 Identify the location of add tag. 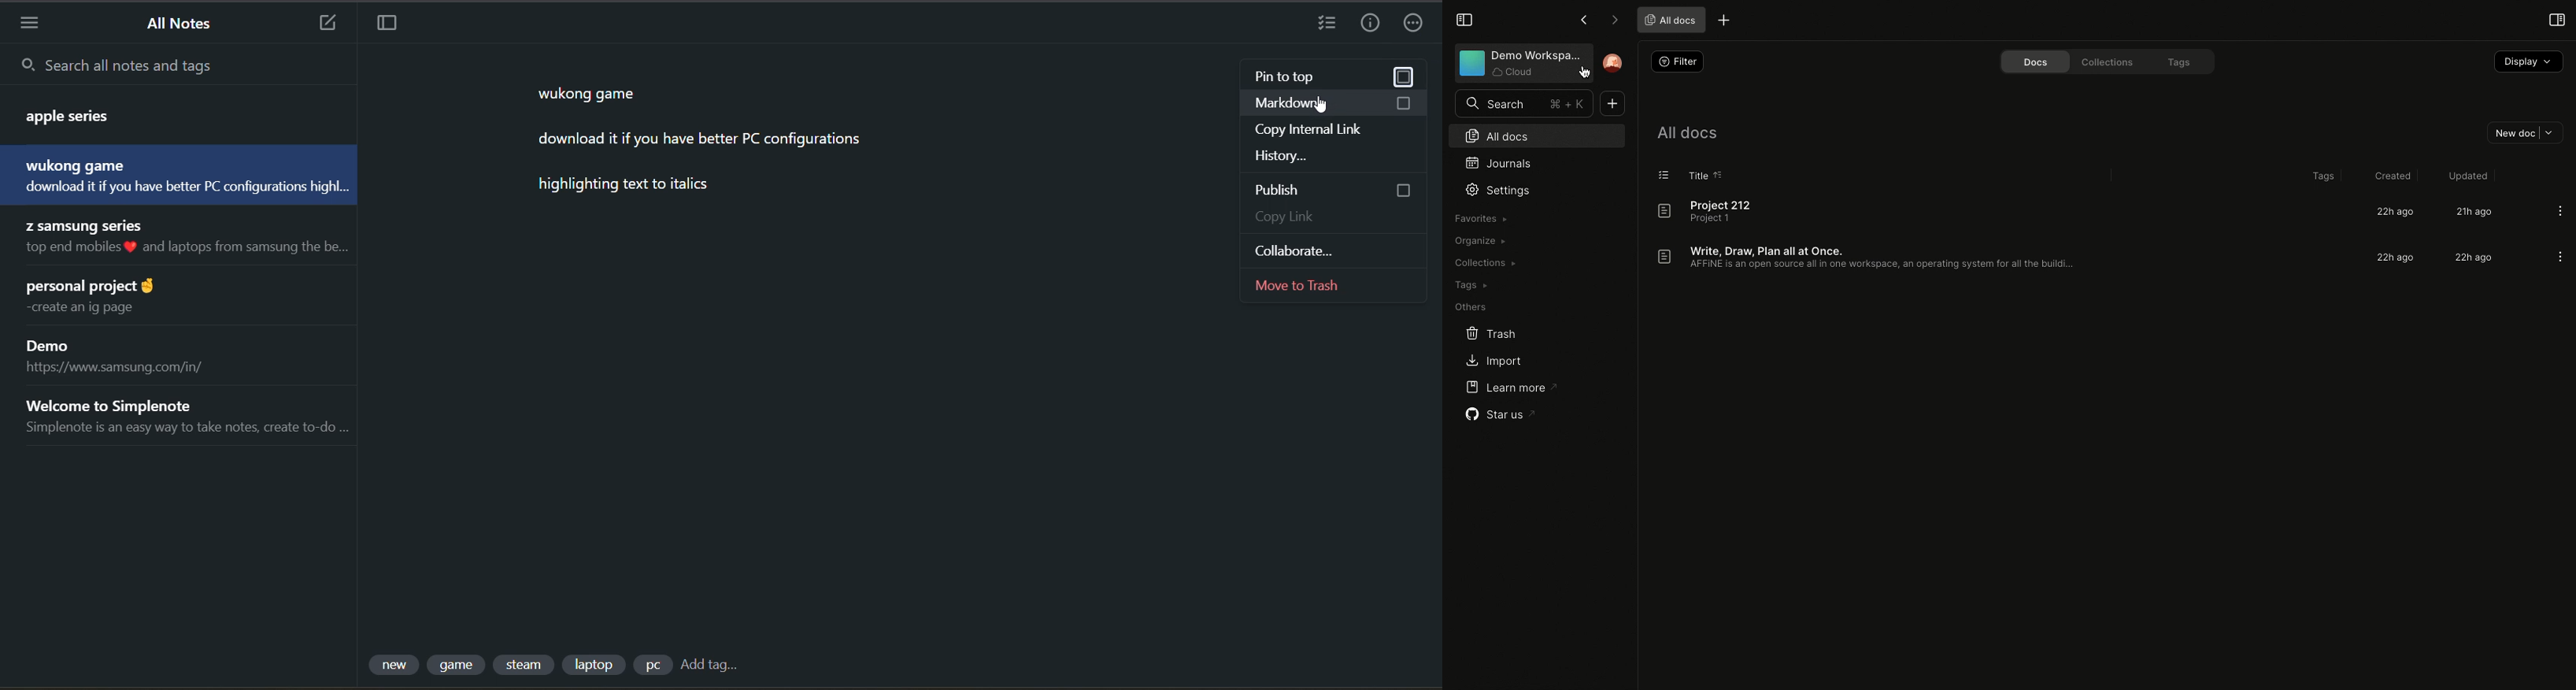
(708, 667).